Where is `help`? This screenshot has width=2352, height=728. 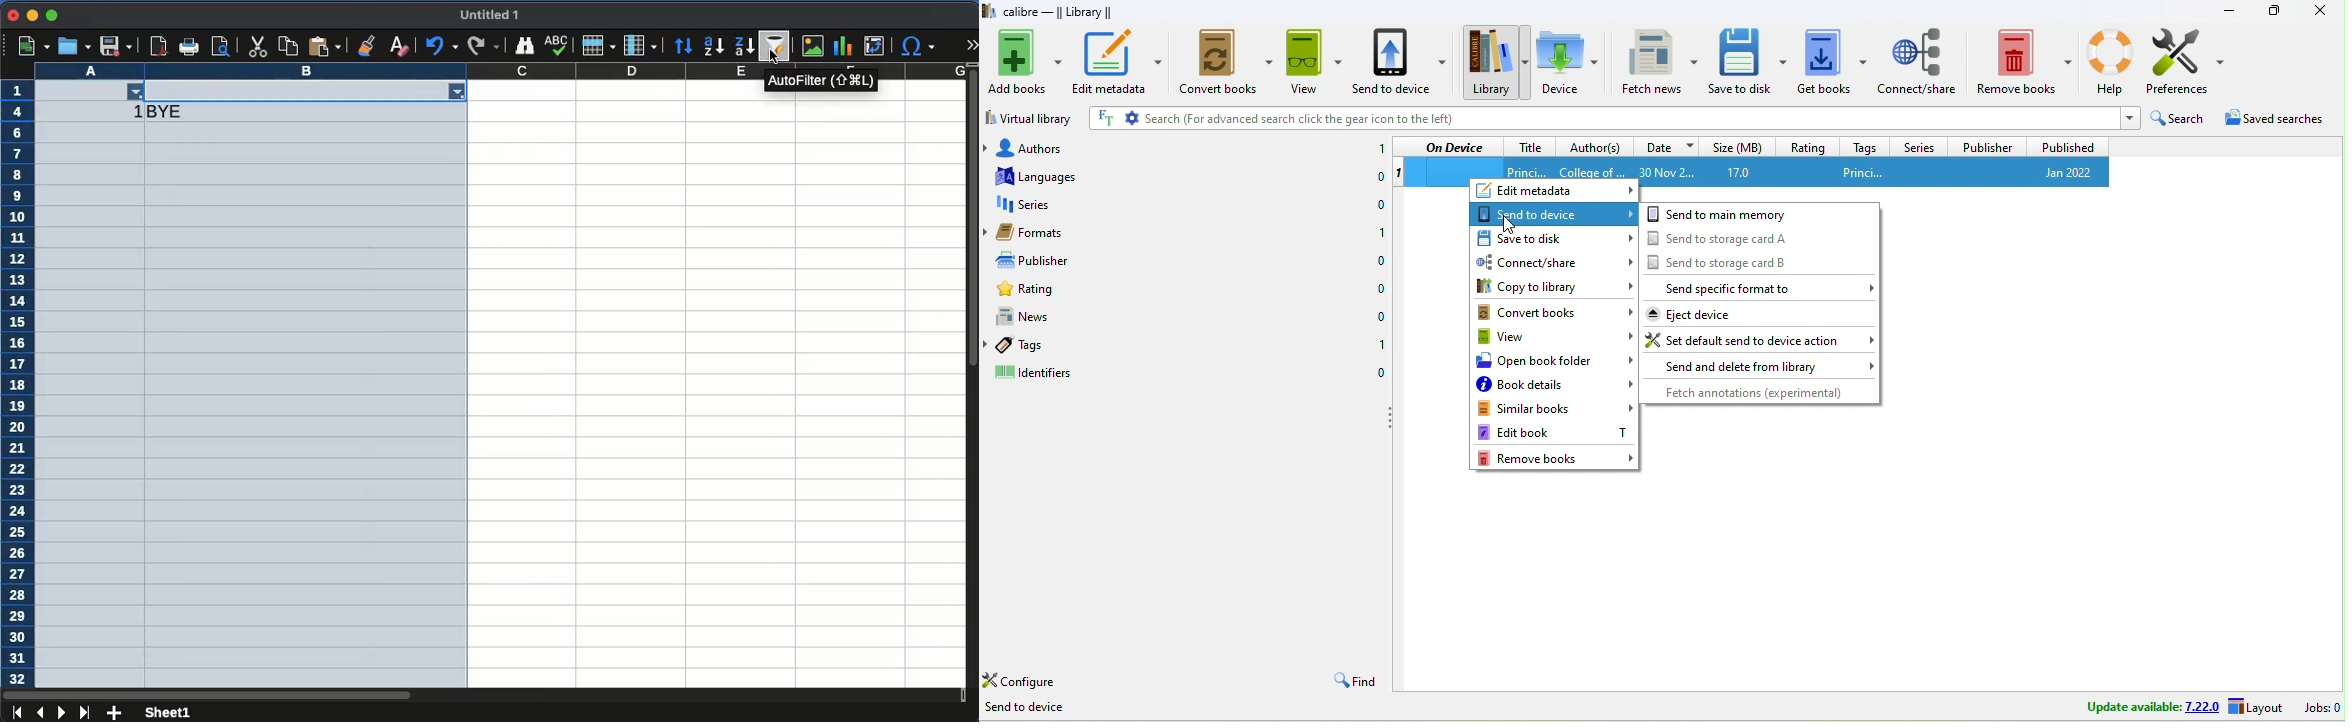 help is located at coordinates (2110, 59).